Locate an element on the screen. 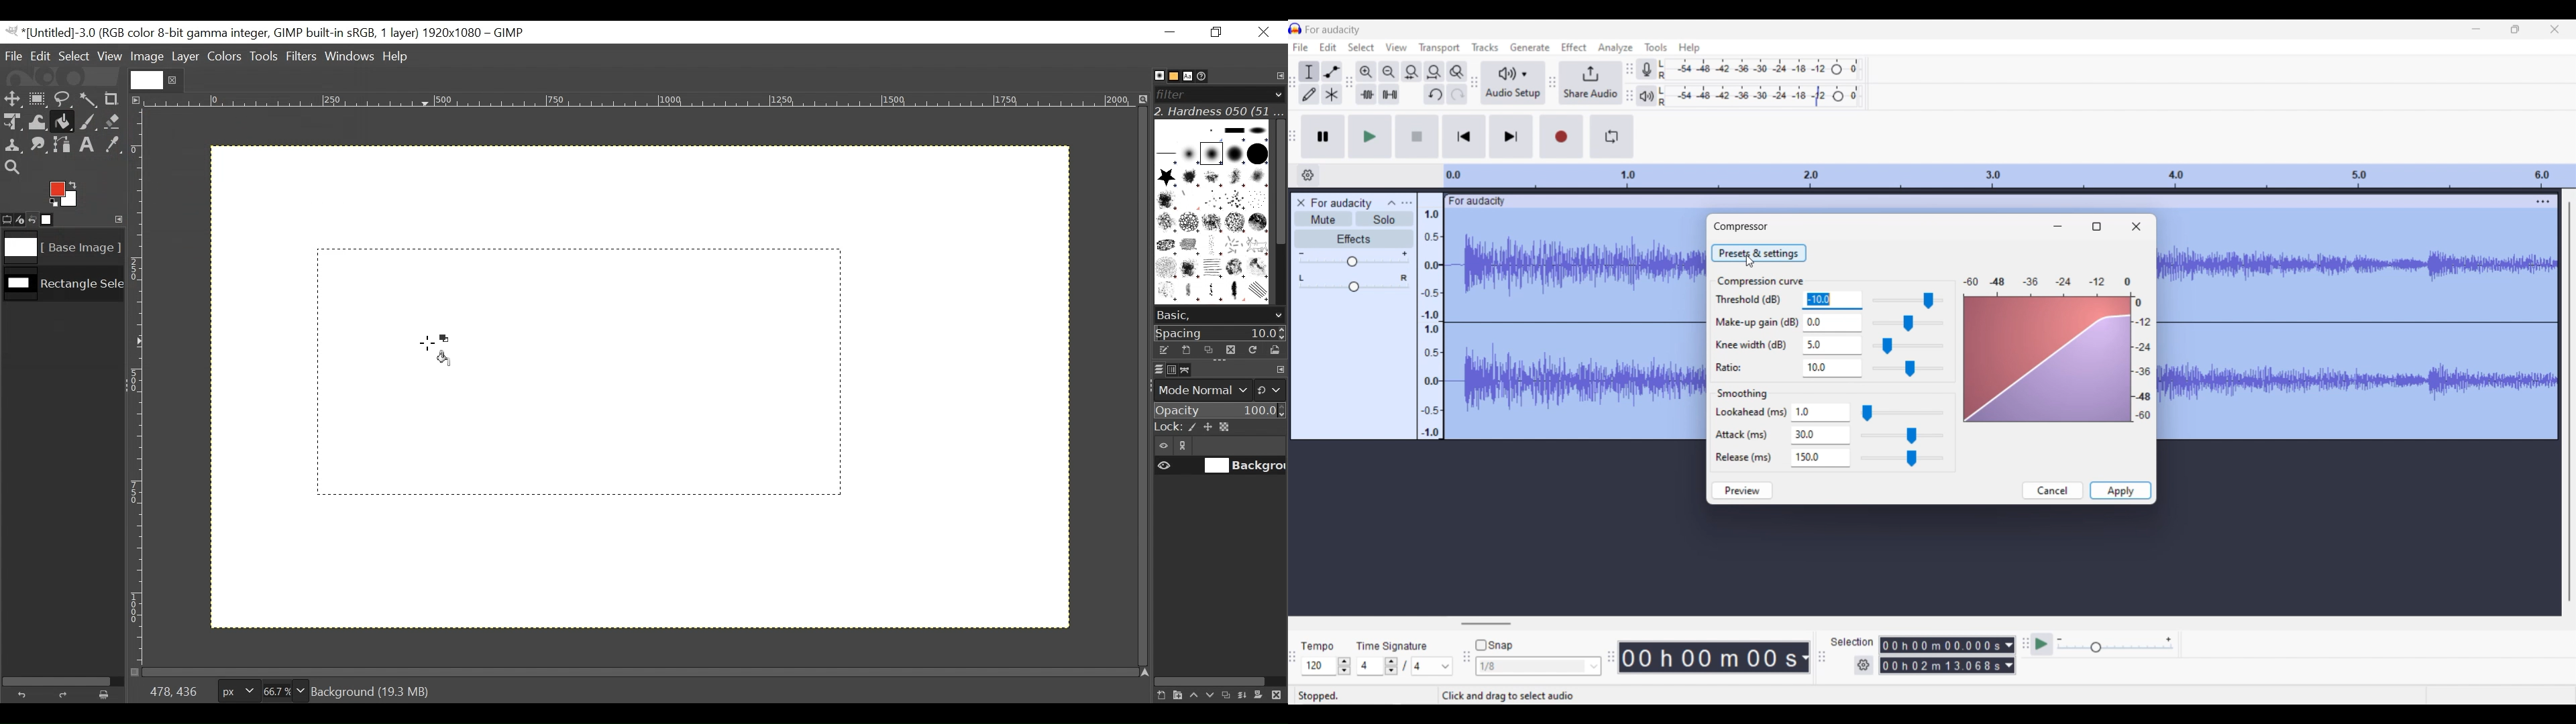 The height and width of the screenshot is (728, 2576). Record/Record new track is located at coordinates (1561, 137).